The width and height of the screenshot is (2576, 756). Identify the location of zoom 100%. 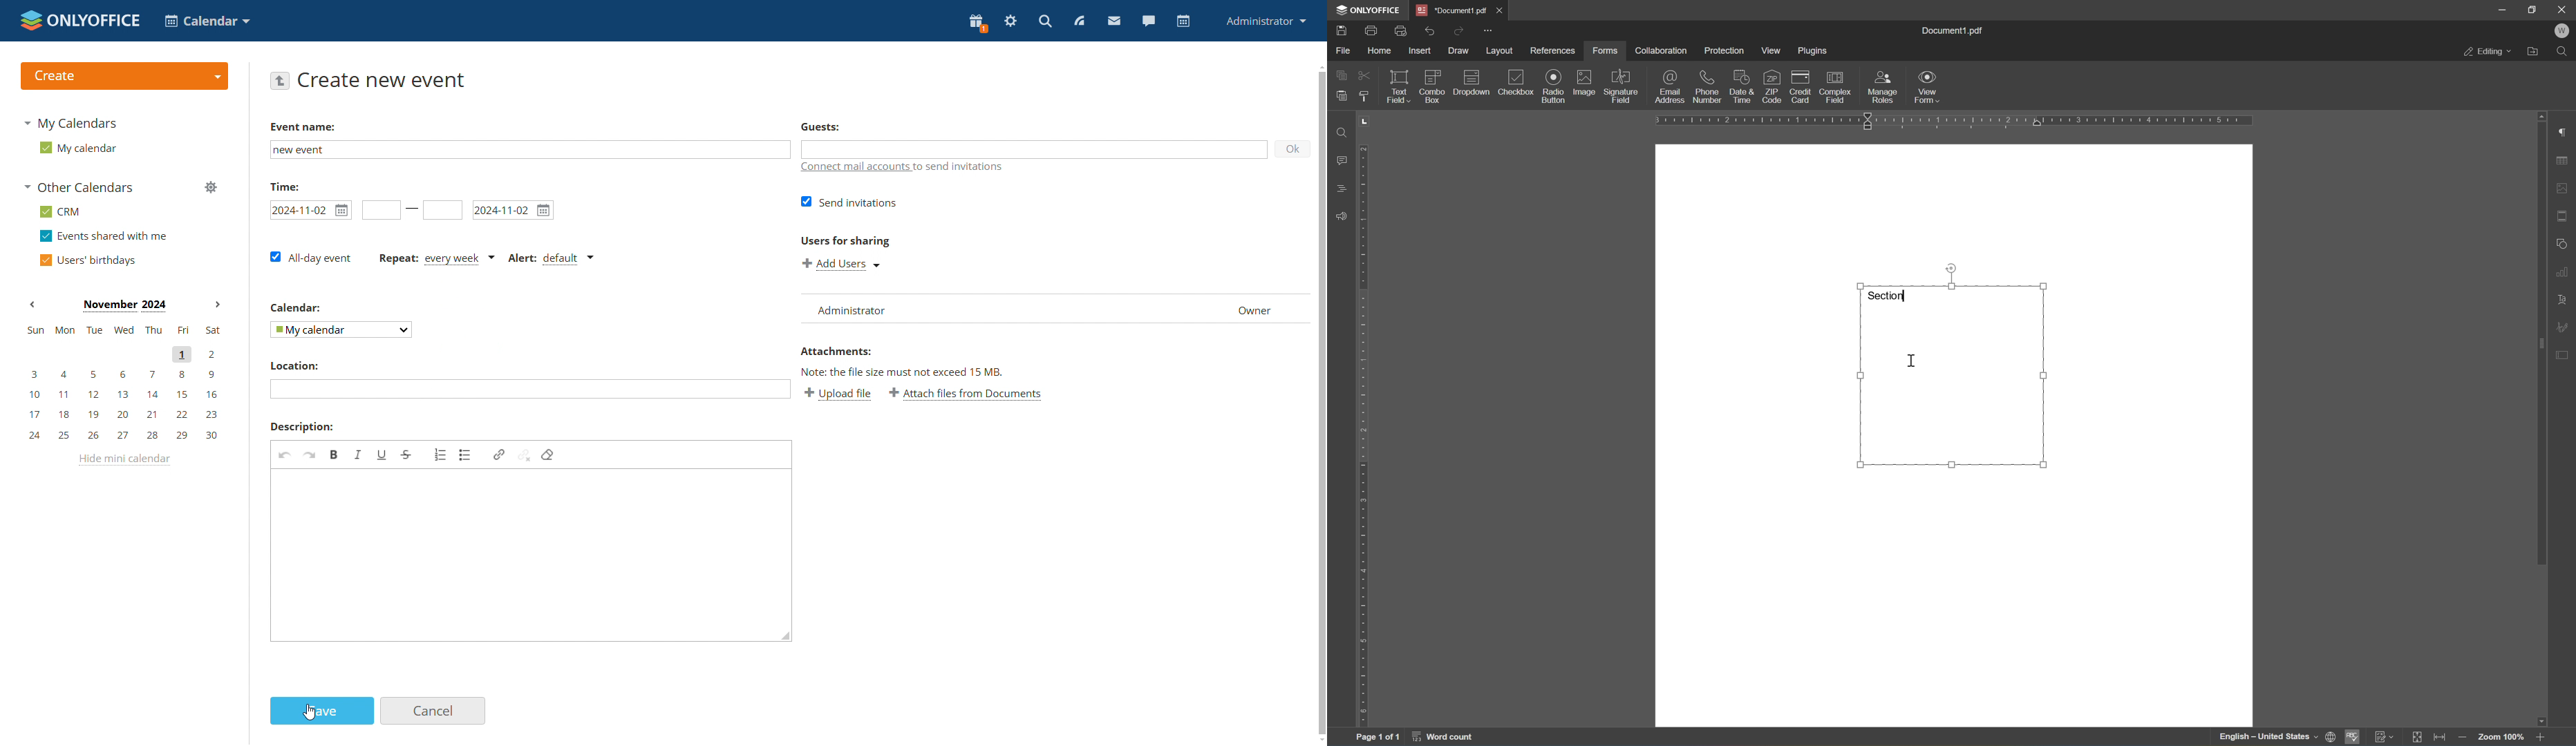
(2501, 739).